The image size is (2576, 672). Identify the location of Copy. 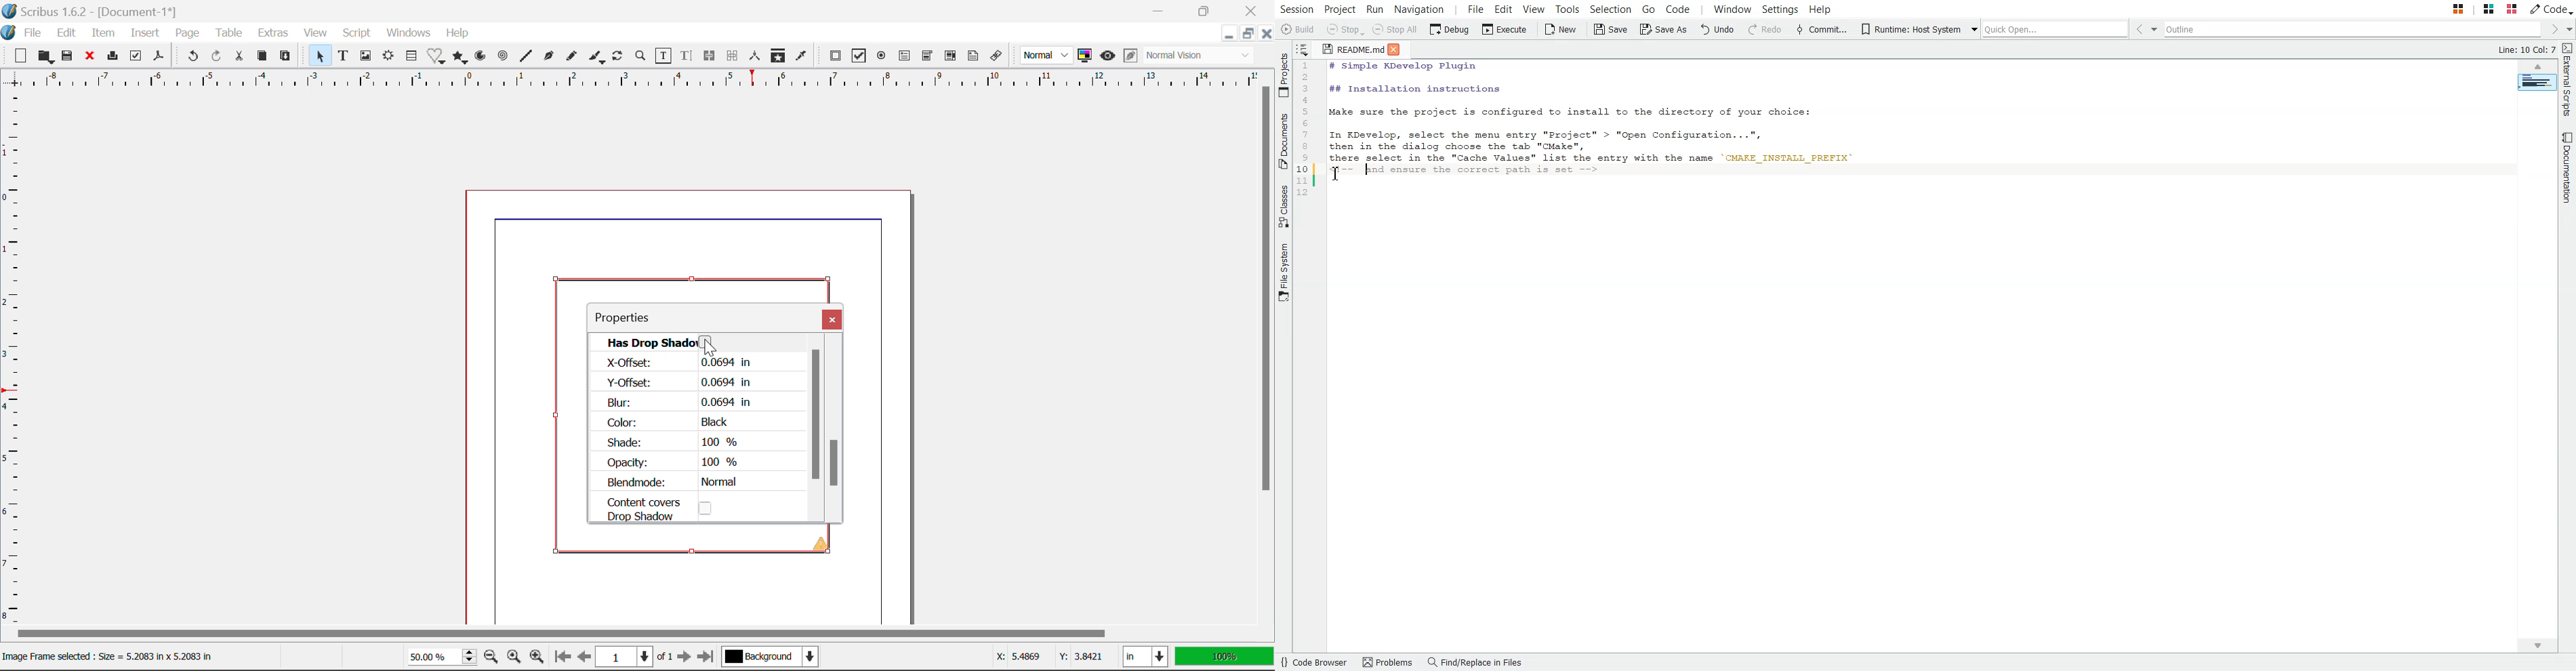
(262, 58).